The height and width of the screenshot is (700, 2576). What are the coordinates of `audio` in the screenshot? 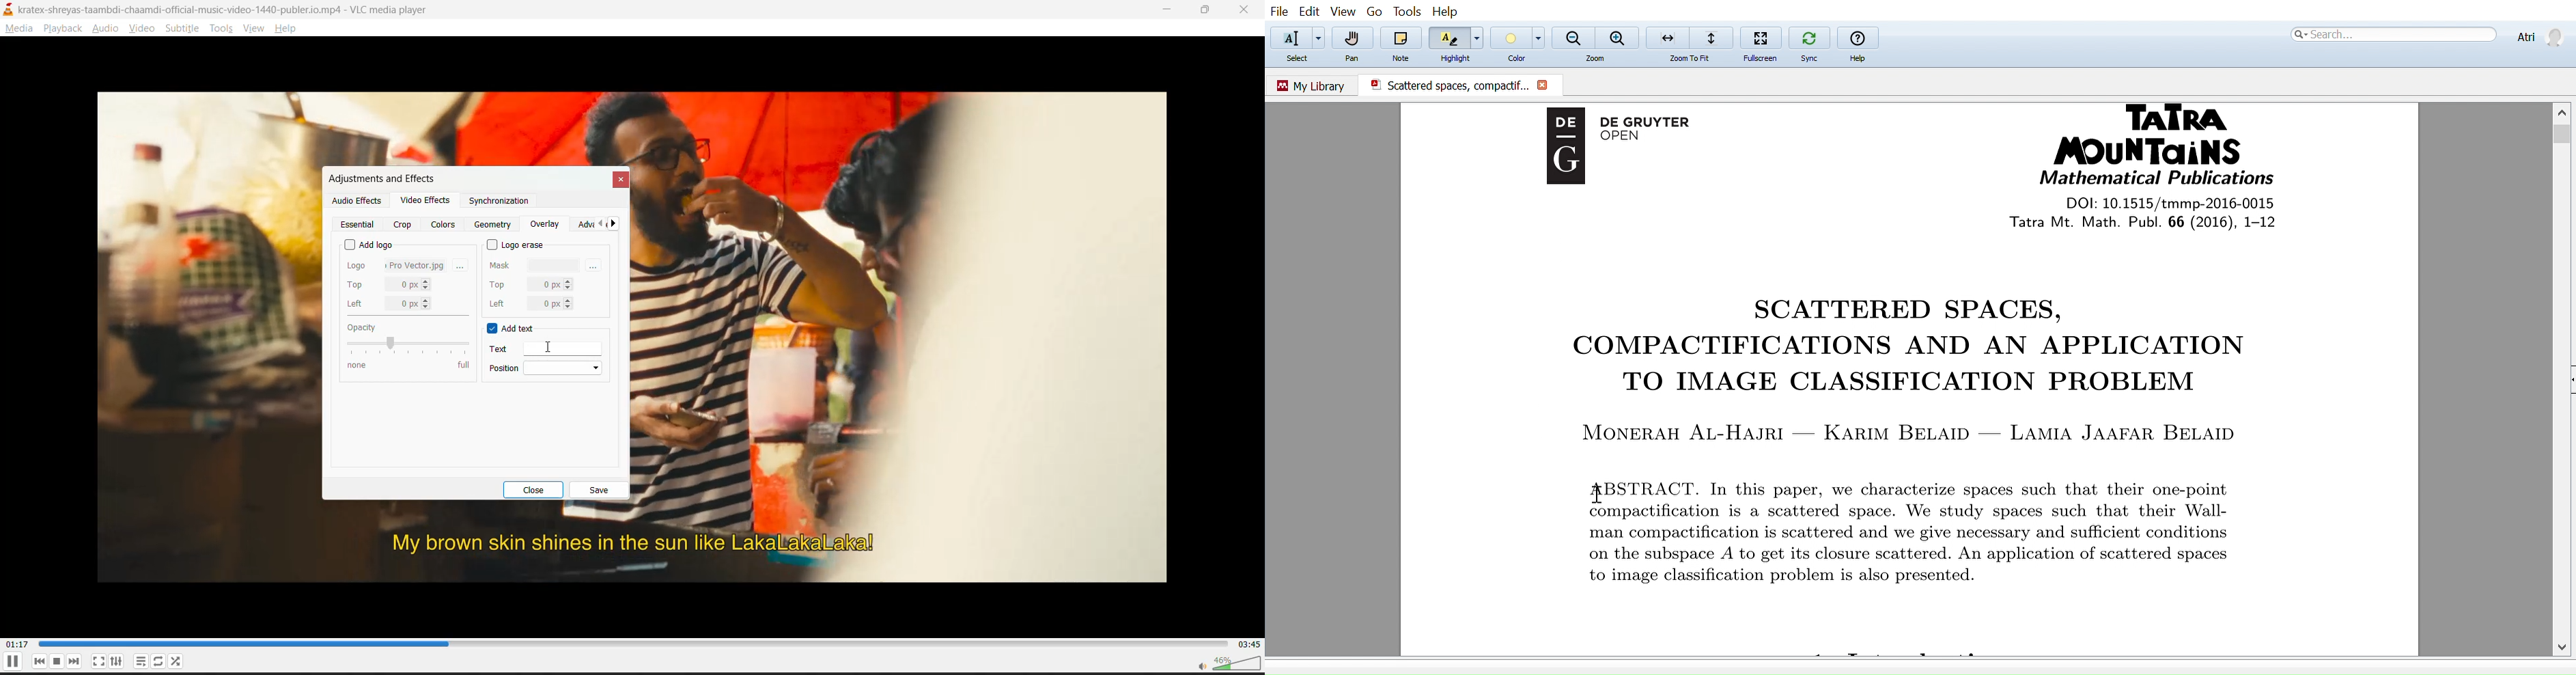 It's located at (109, 30).